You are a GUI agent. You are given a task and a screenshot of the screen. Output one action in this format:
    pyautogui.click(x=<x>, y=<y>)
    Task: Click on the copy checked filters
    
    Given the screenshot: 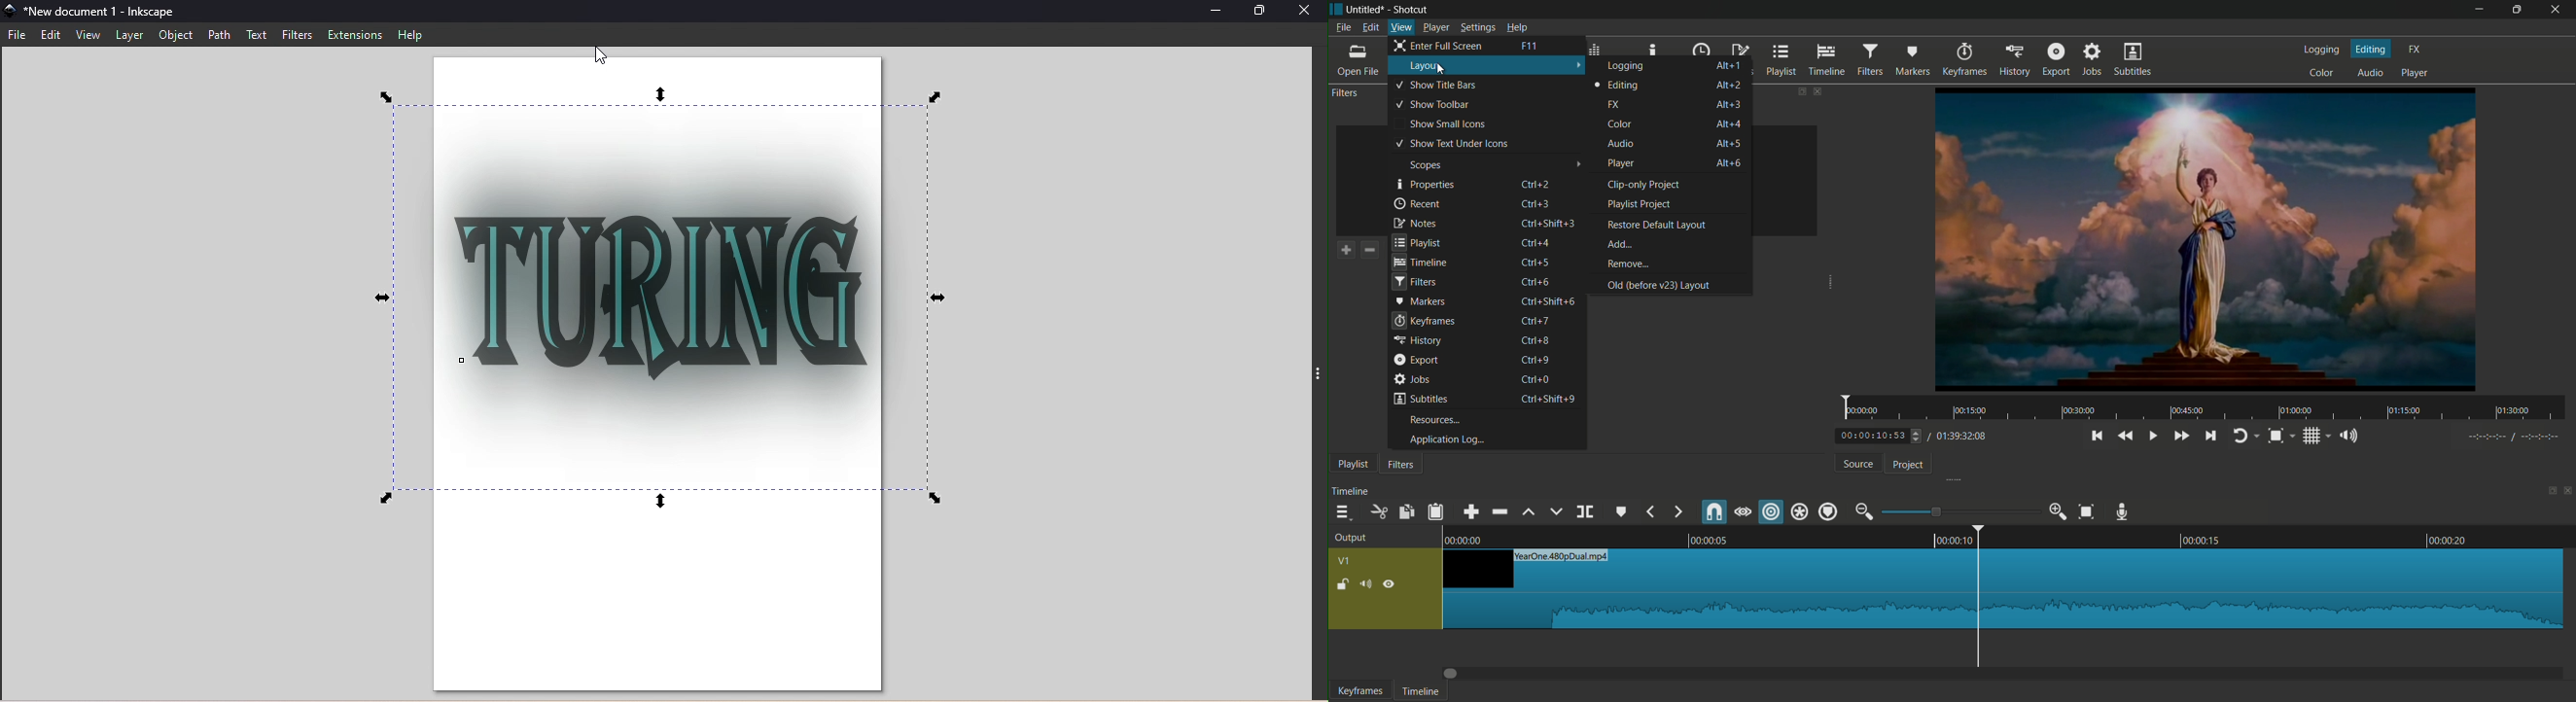 What is the action you would take?
    pyautogui.click(x=1399, y=250)
    